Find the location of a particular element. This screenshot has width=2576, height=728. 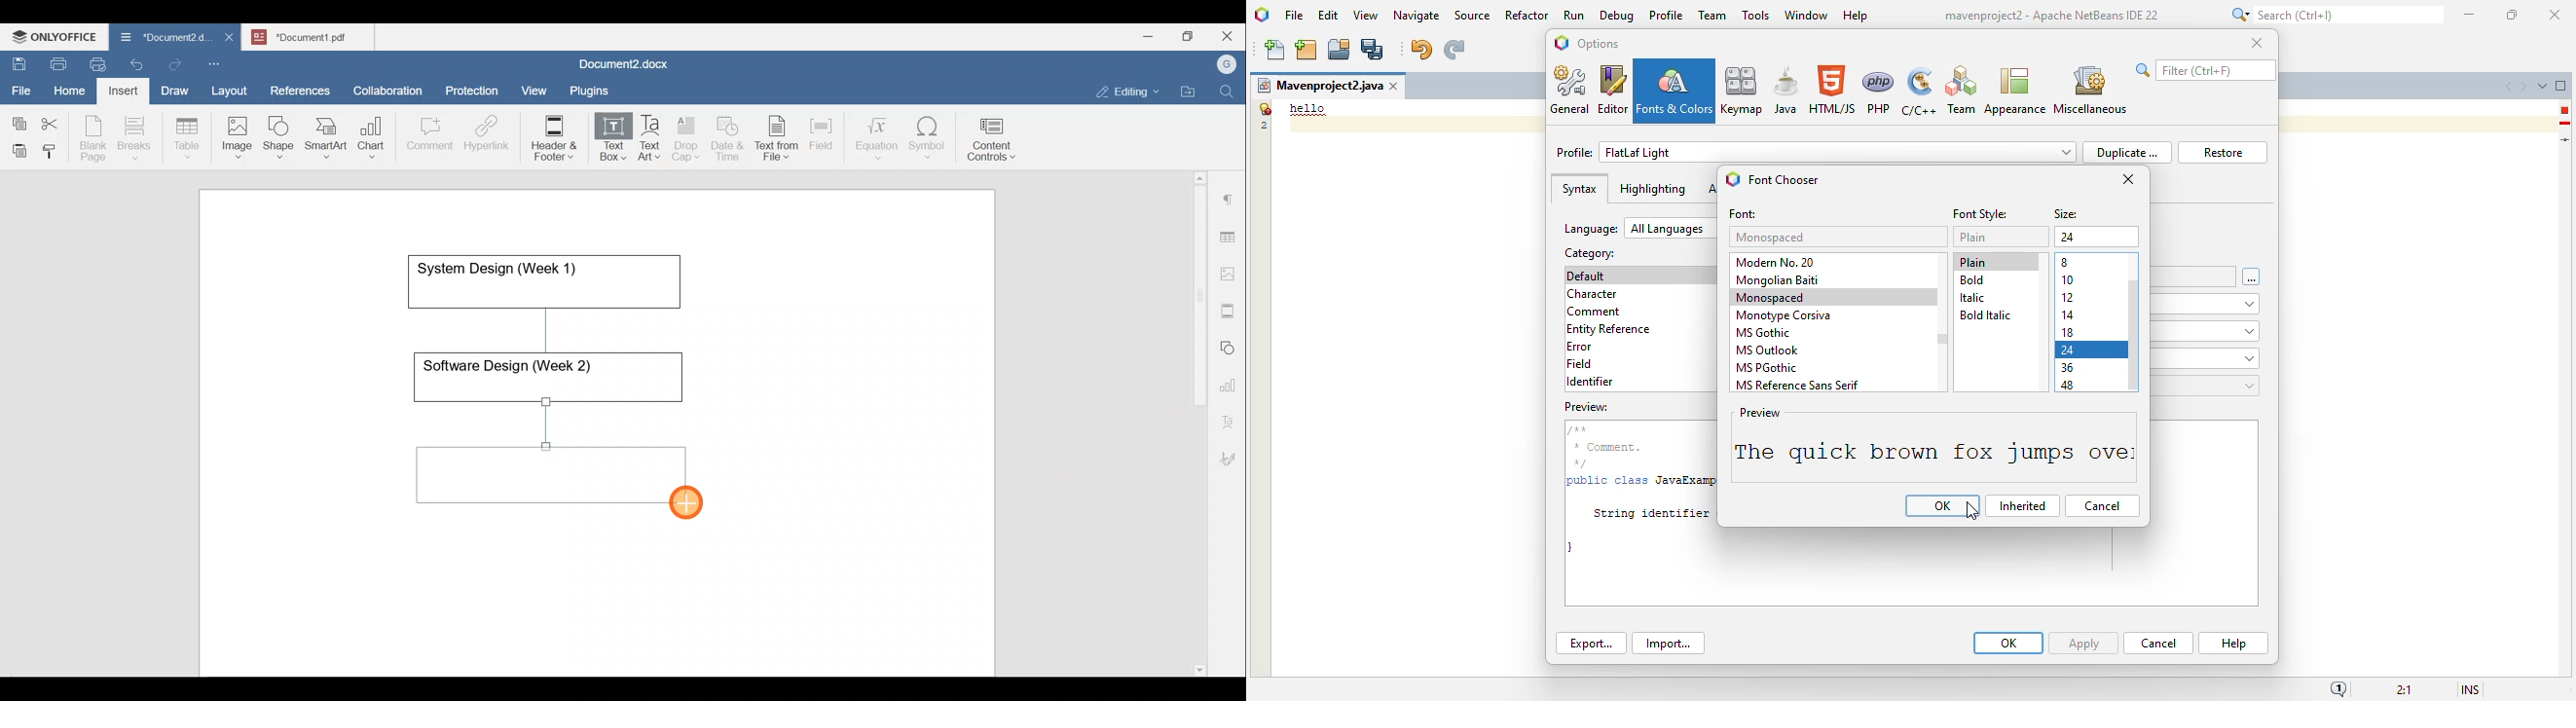

preview is located at coordinates (1589, 407).